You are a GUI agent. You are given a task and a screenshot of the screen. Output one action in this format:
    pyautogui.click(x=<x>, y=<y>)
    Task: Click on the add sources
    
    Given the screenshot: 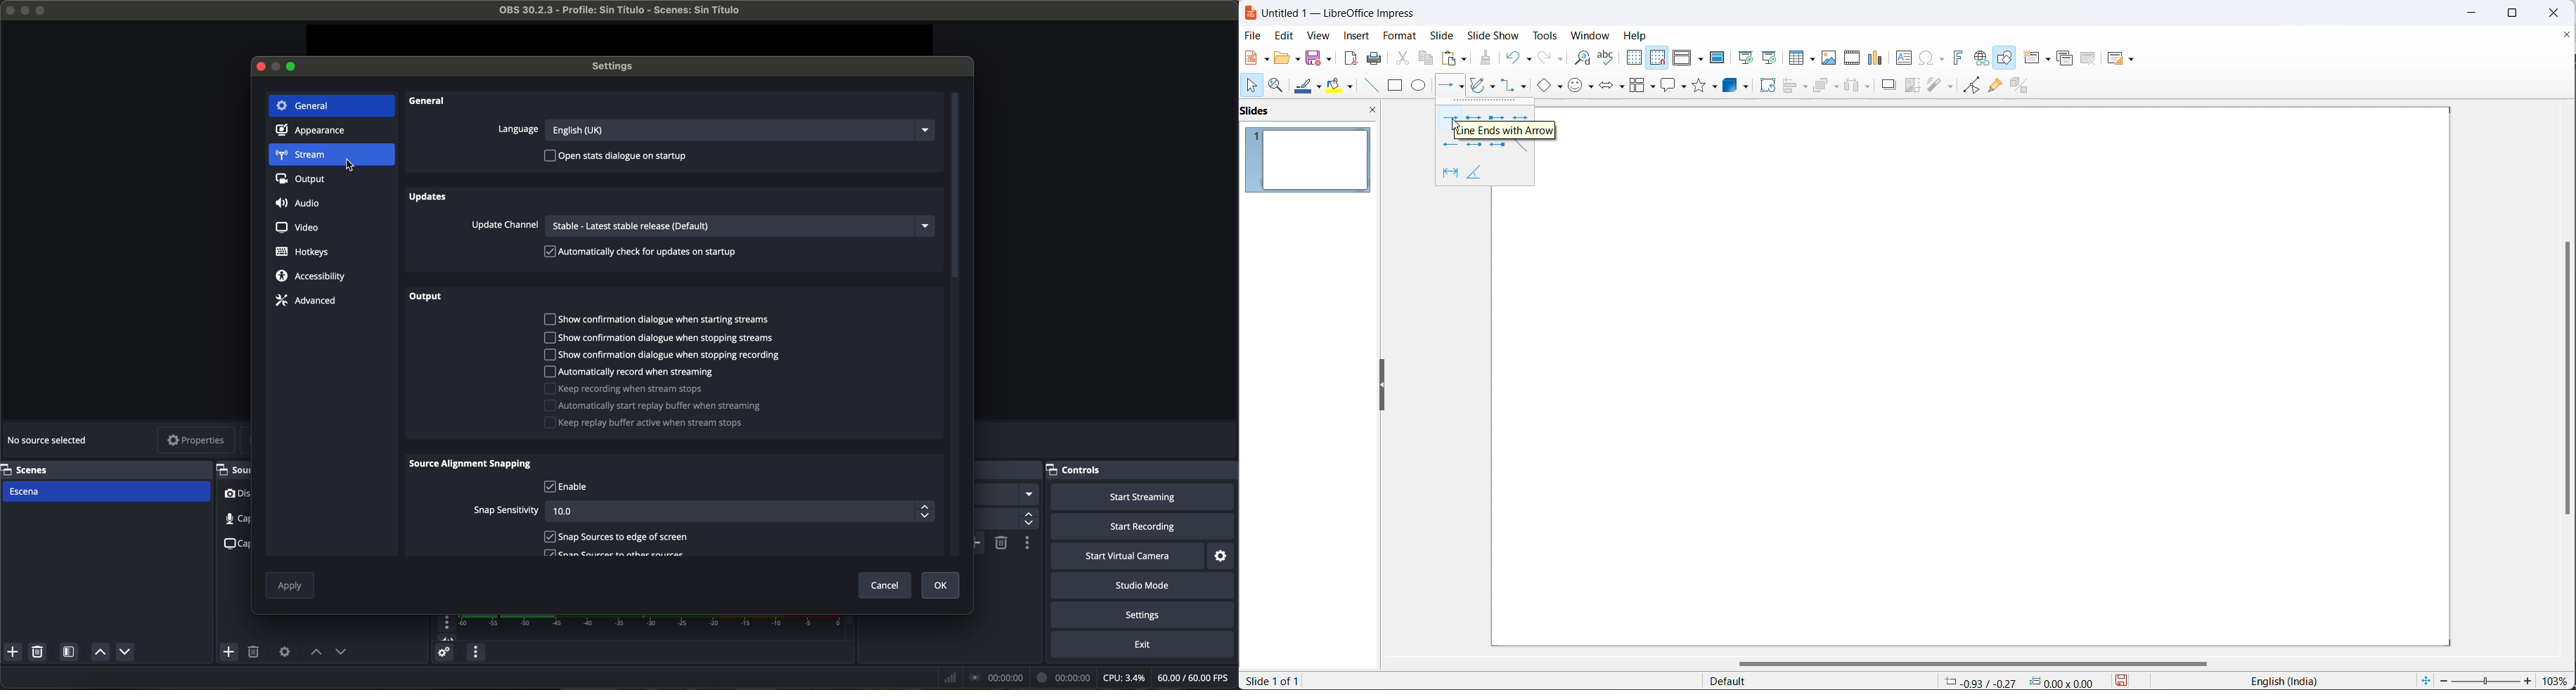 What is the action you would take?
    pyautogui.click(x=230, y=653)
    